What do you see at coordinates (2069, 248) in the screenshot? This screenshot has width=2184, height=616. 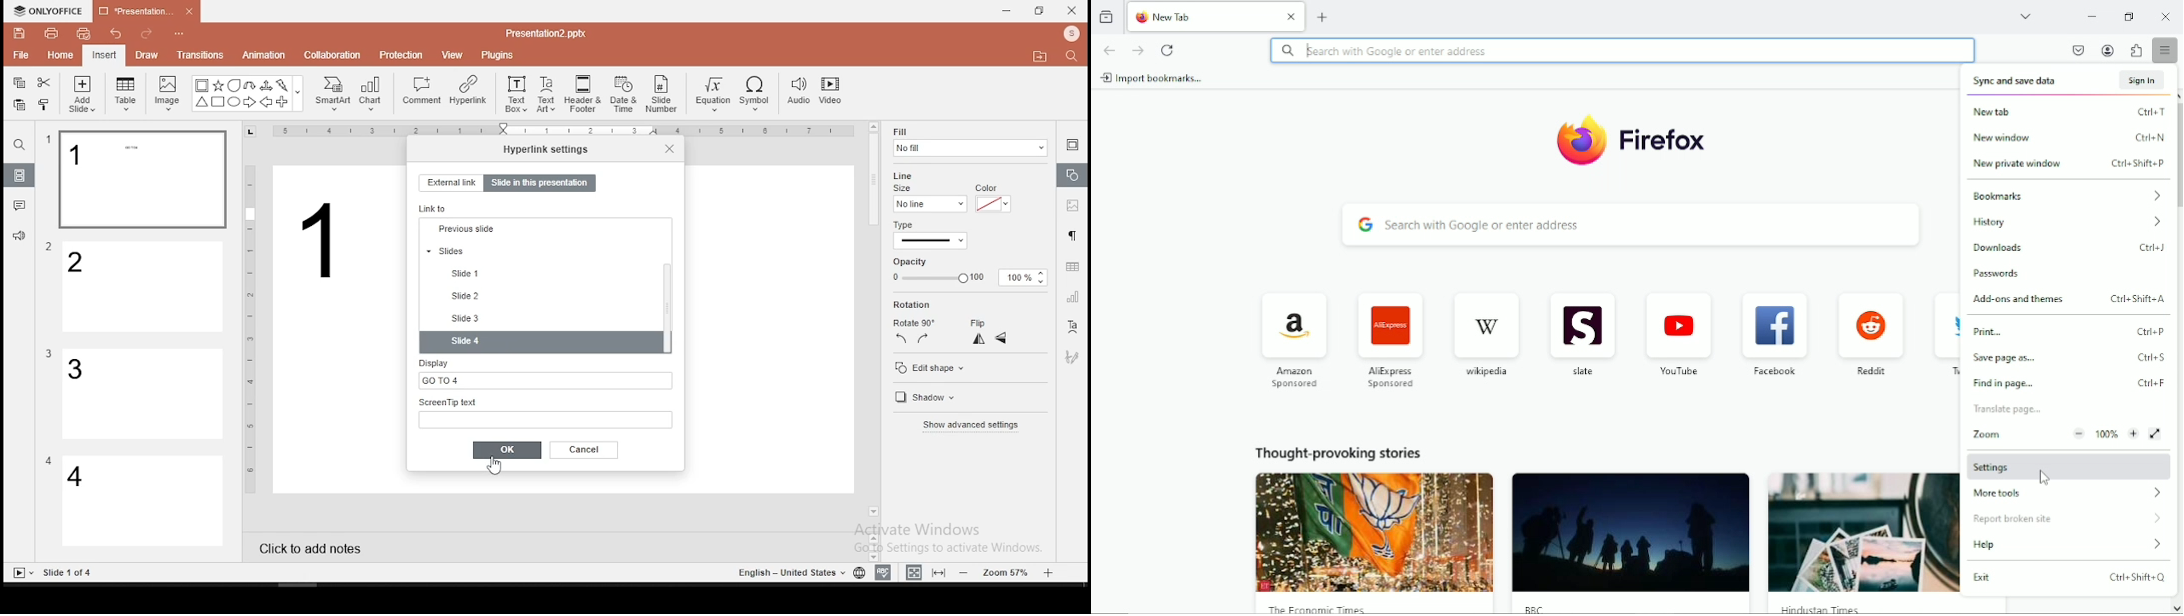 I see `Downloads Ctrl+J` at bounding box center [2069, 248].